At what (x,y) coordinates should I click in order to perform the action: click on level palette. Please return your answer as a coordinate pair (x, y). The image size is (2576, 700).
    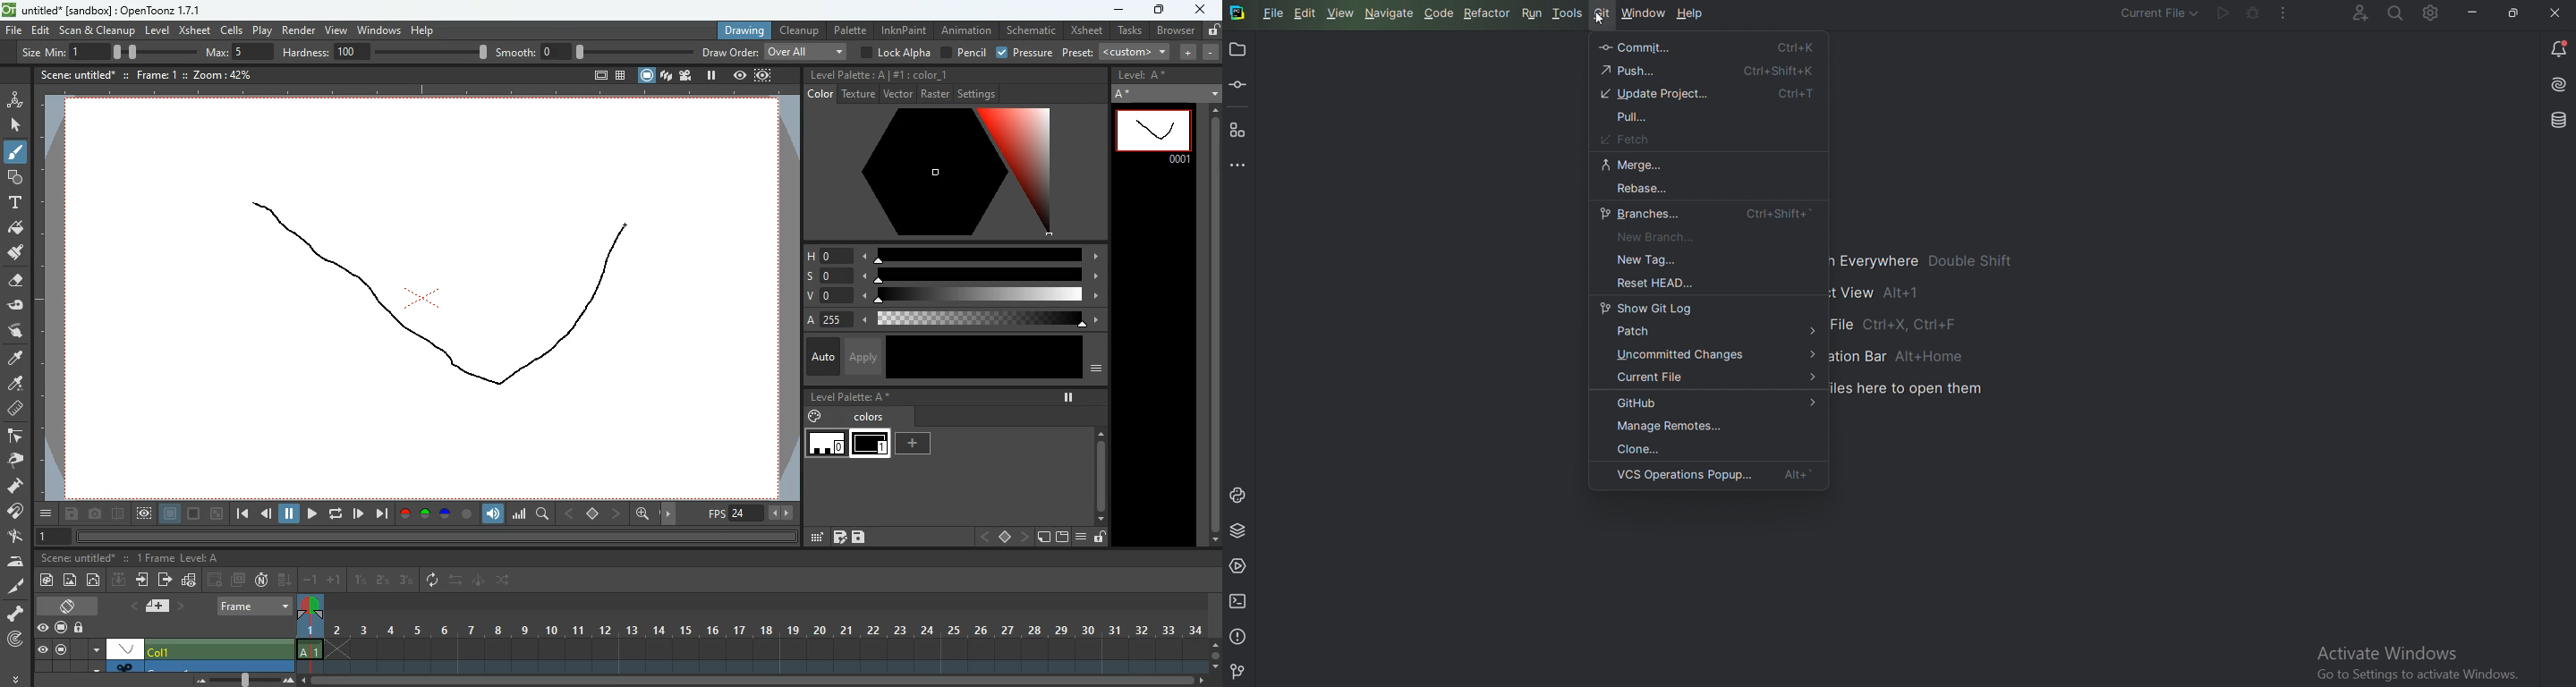
    Looking at the image, I should click on (850, 396).